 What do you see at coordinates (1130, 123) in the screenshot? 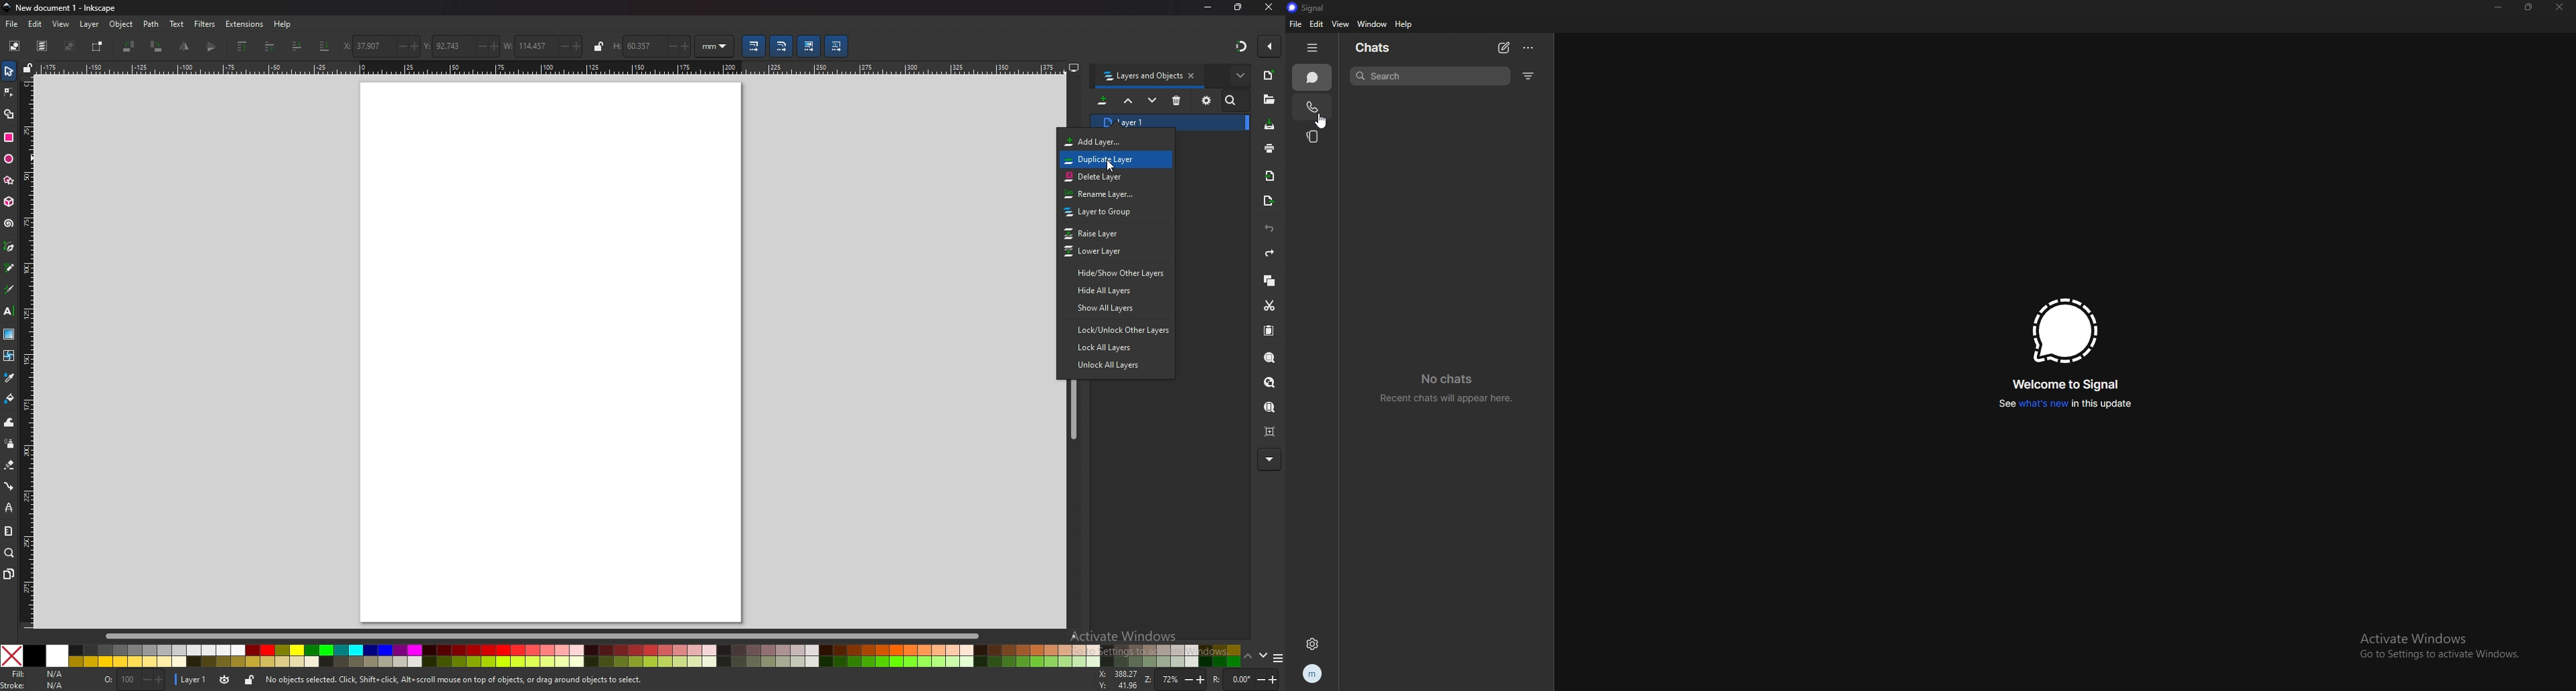
I see `layer 1` at bounding box center [1130, 123].